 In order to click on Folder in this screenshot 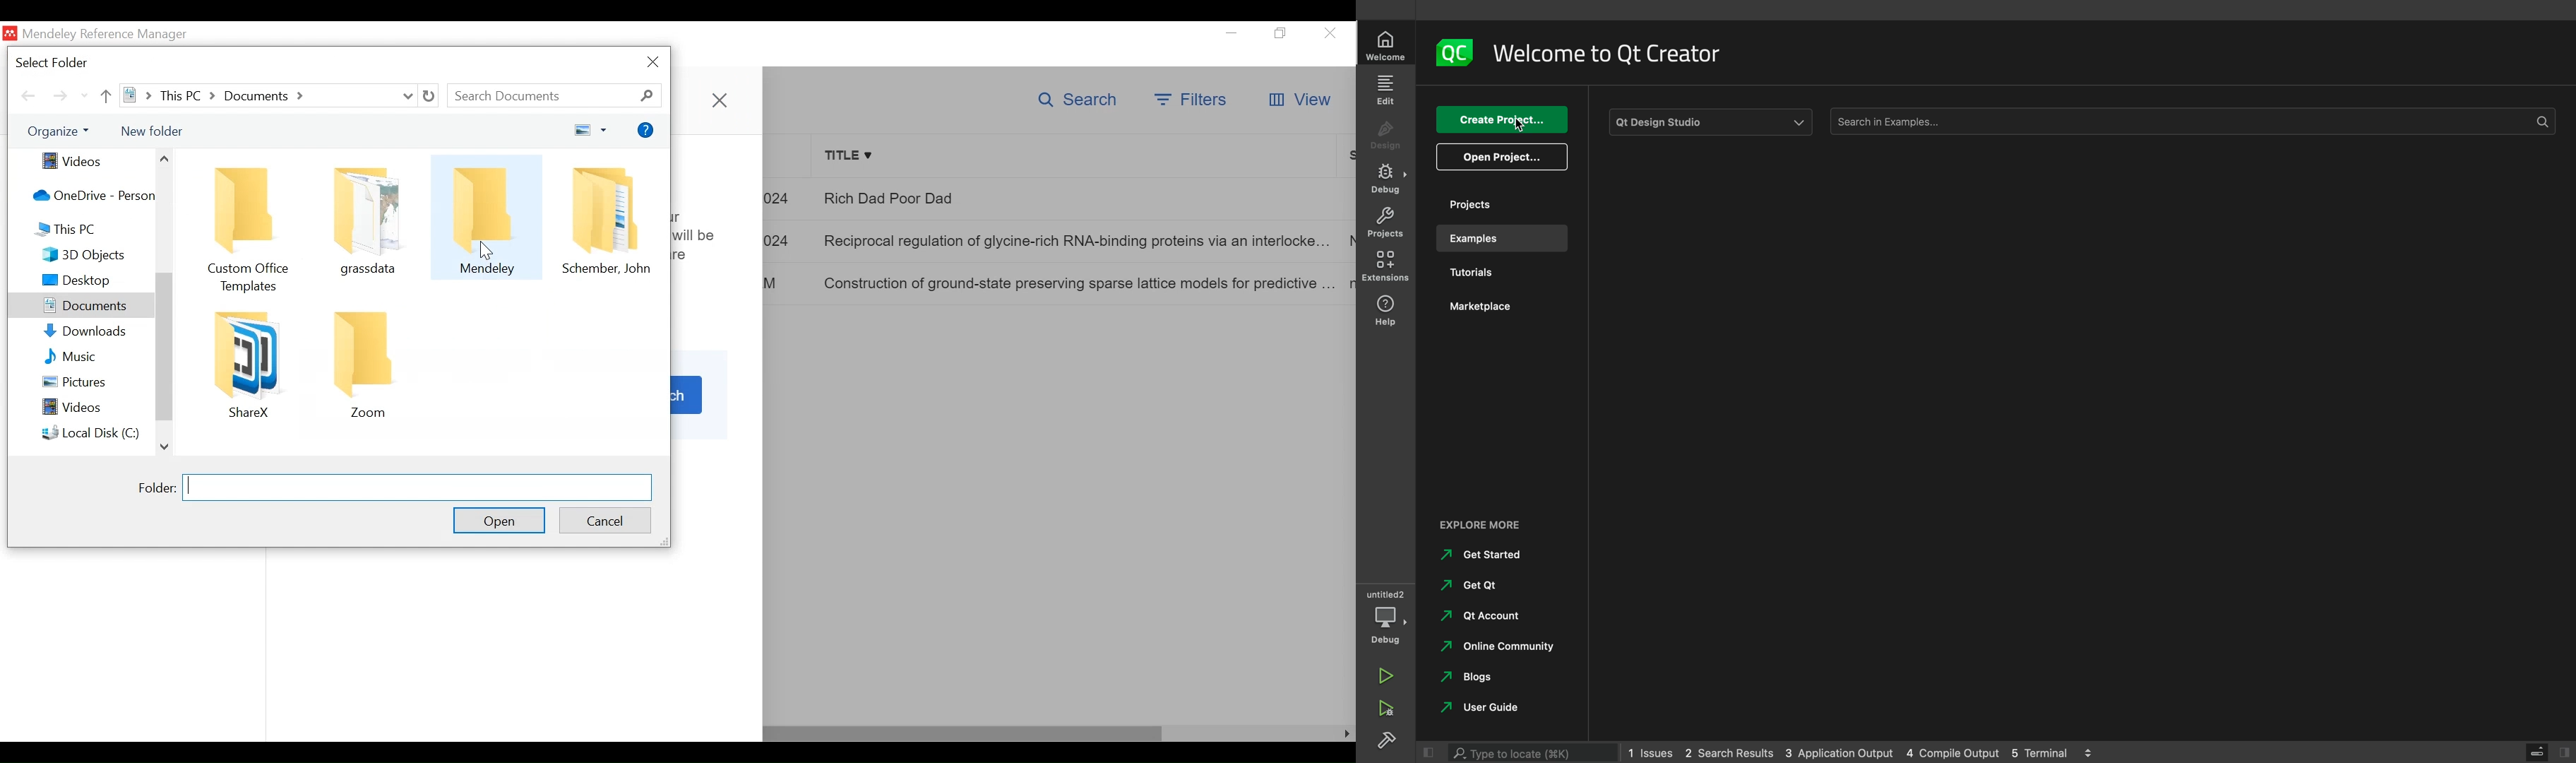, I will do `click(365, 218)`.